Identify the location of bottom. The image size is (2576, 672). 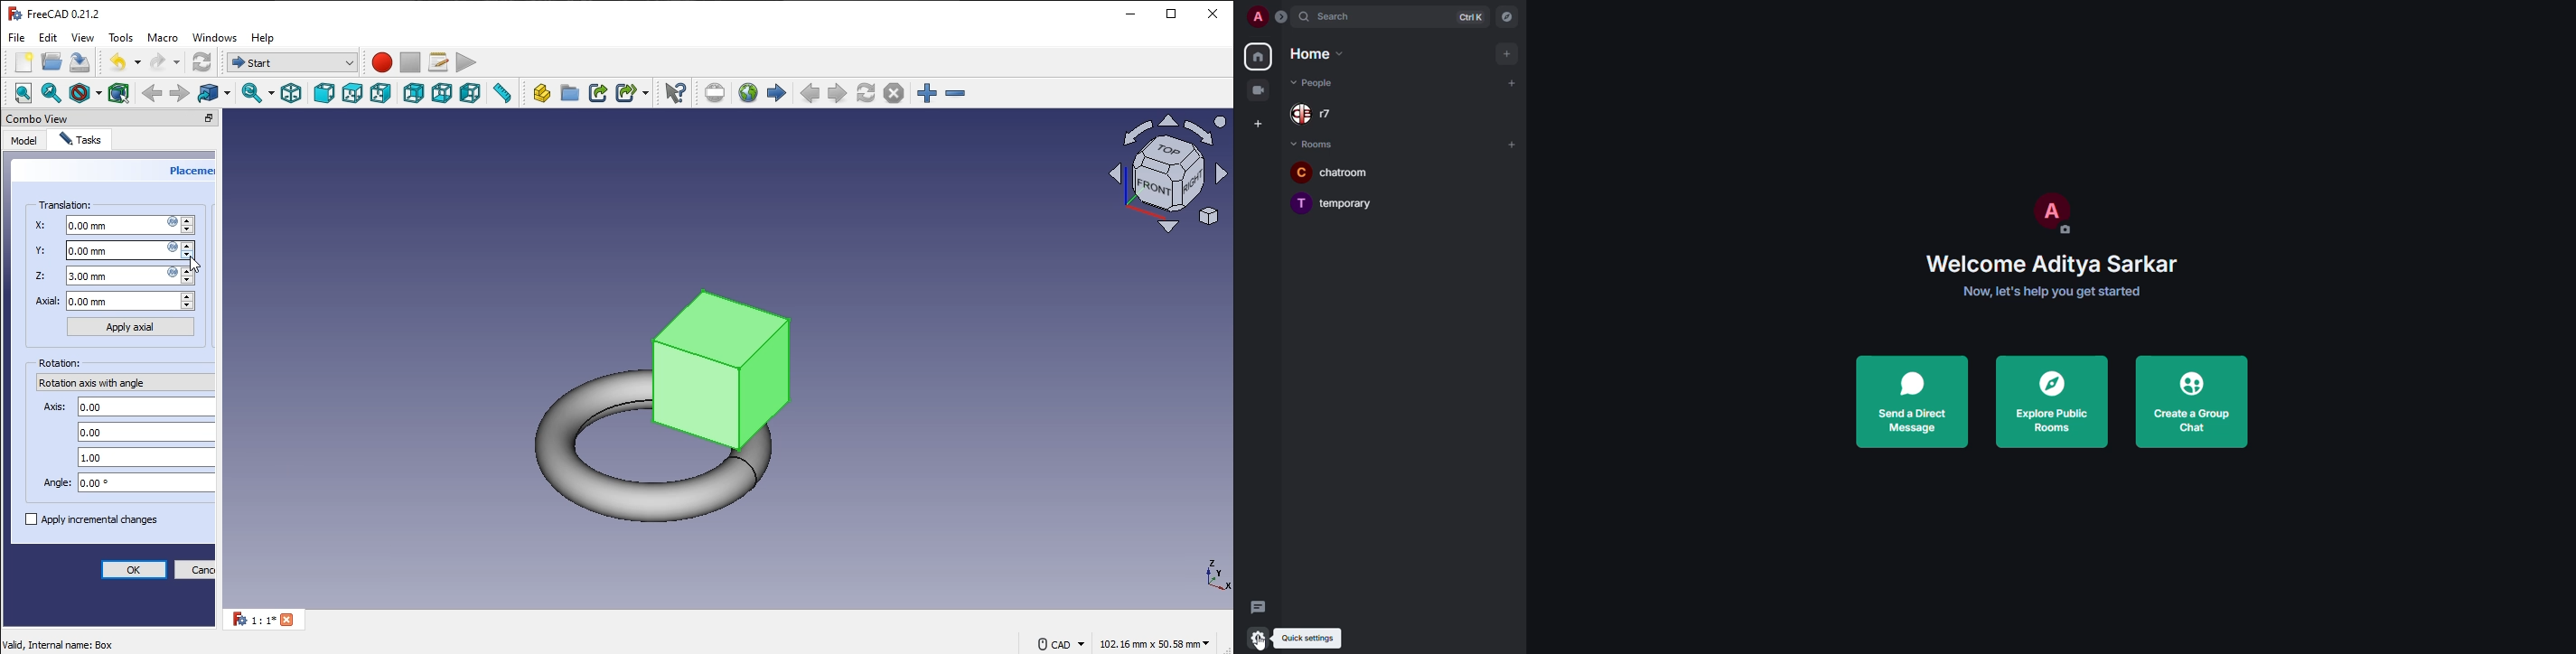
(440, 94).